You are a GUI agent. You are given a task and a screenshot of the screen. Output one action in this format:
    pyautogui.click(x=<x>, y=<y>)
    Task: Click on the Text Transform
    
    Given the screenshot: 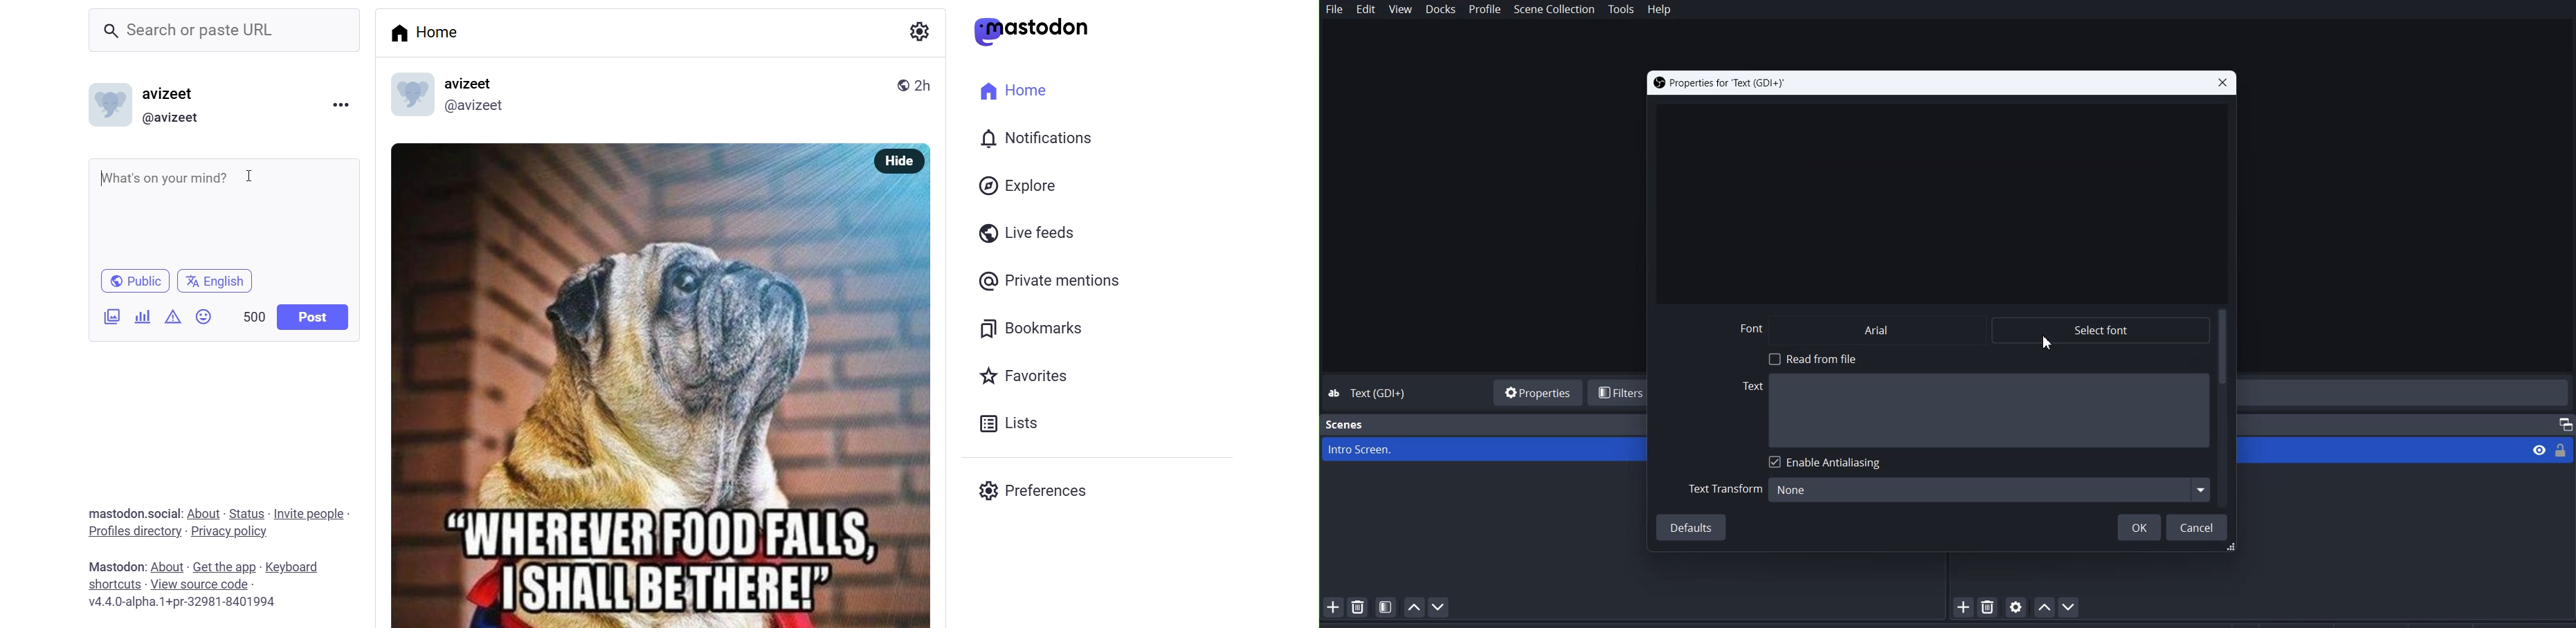 What is the action you would take?
    pyautogui.click(x=1726, y=491)
    